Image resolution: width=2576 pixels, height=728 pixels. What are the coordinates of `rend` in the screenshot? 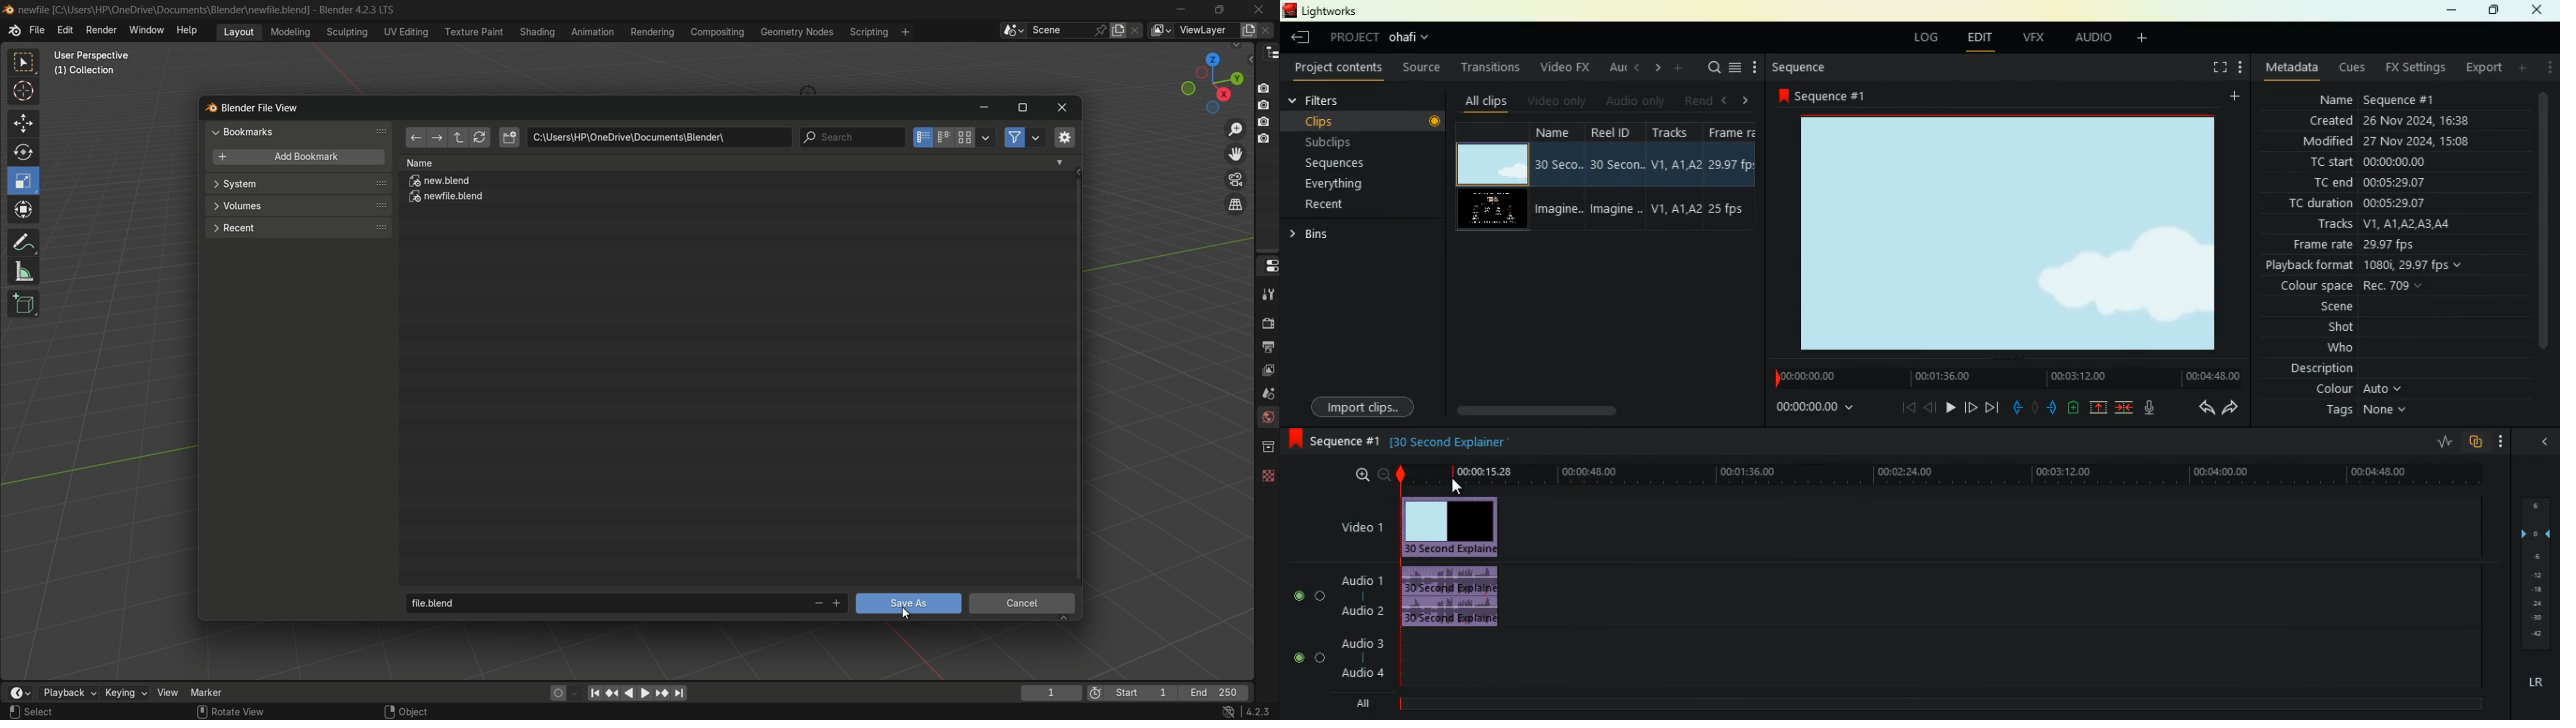 It's located at (1698, 102).